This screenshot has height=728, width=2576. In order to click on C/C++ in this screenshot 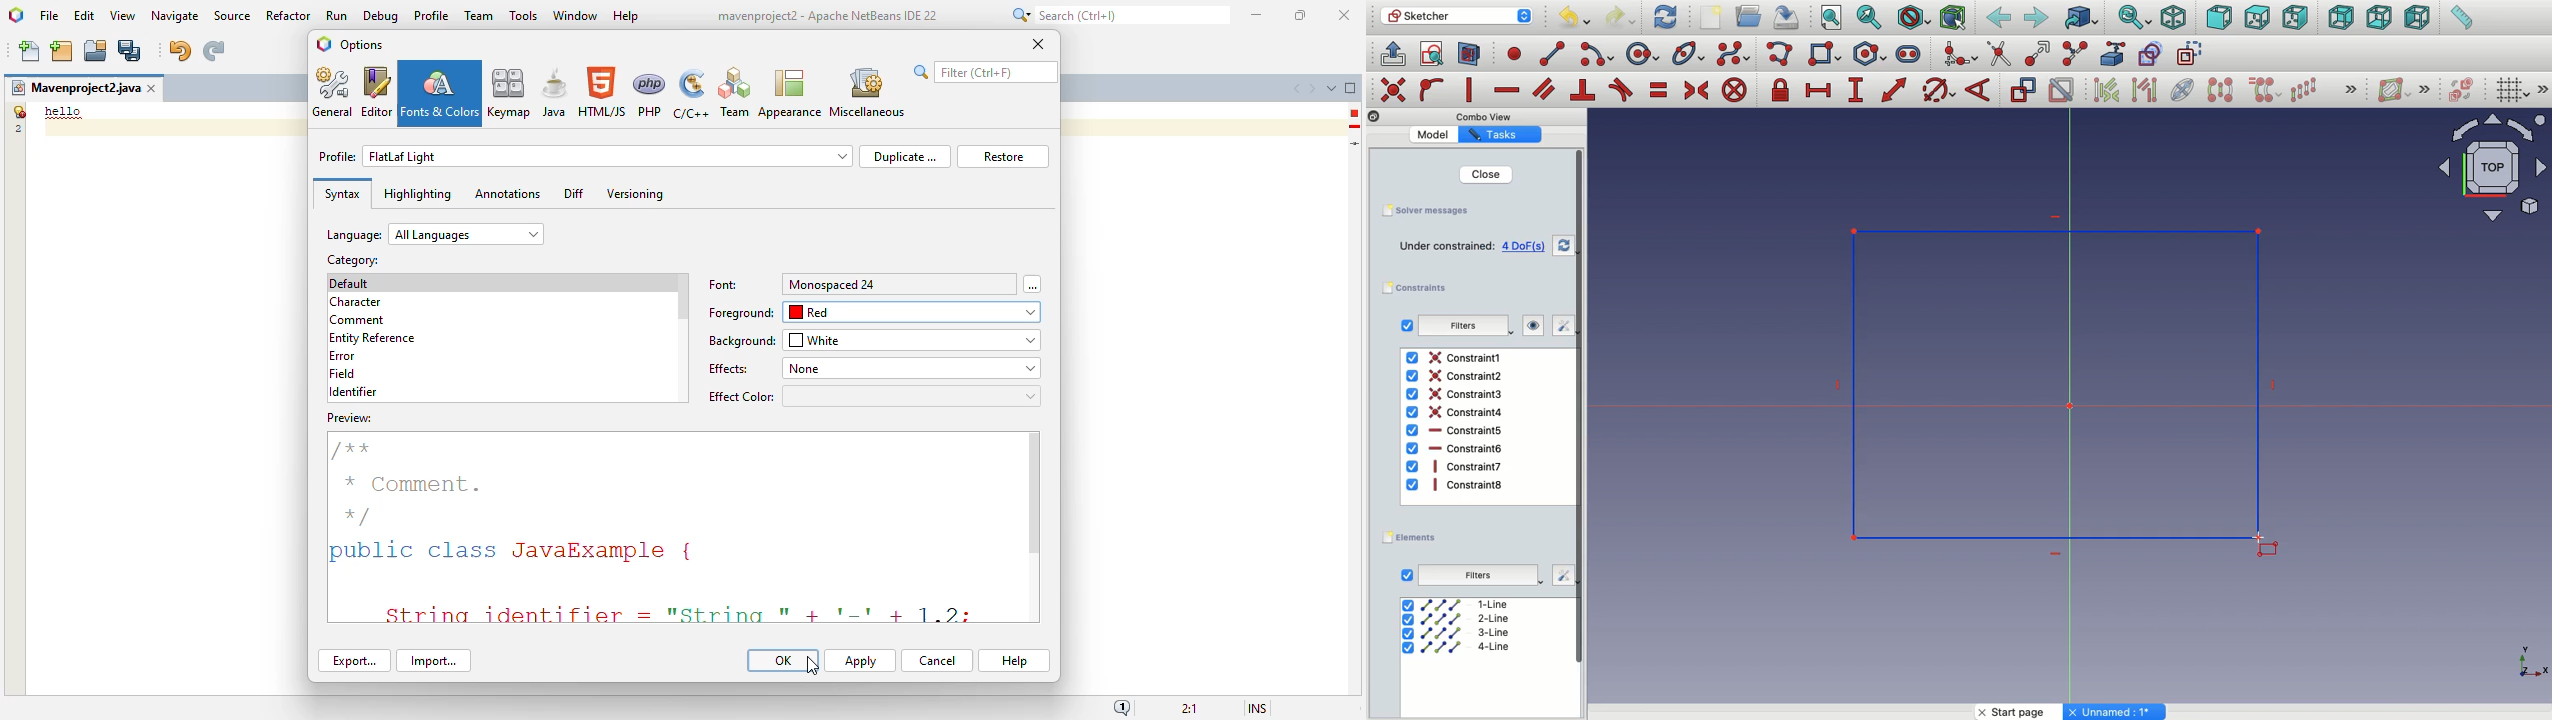, I will do `click(690, 94)`.